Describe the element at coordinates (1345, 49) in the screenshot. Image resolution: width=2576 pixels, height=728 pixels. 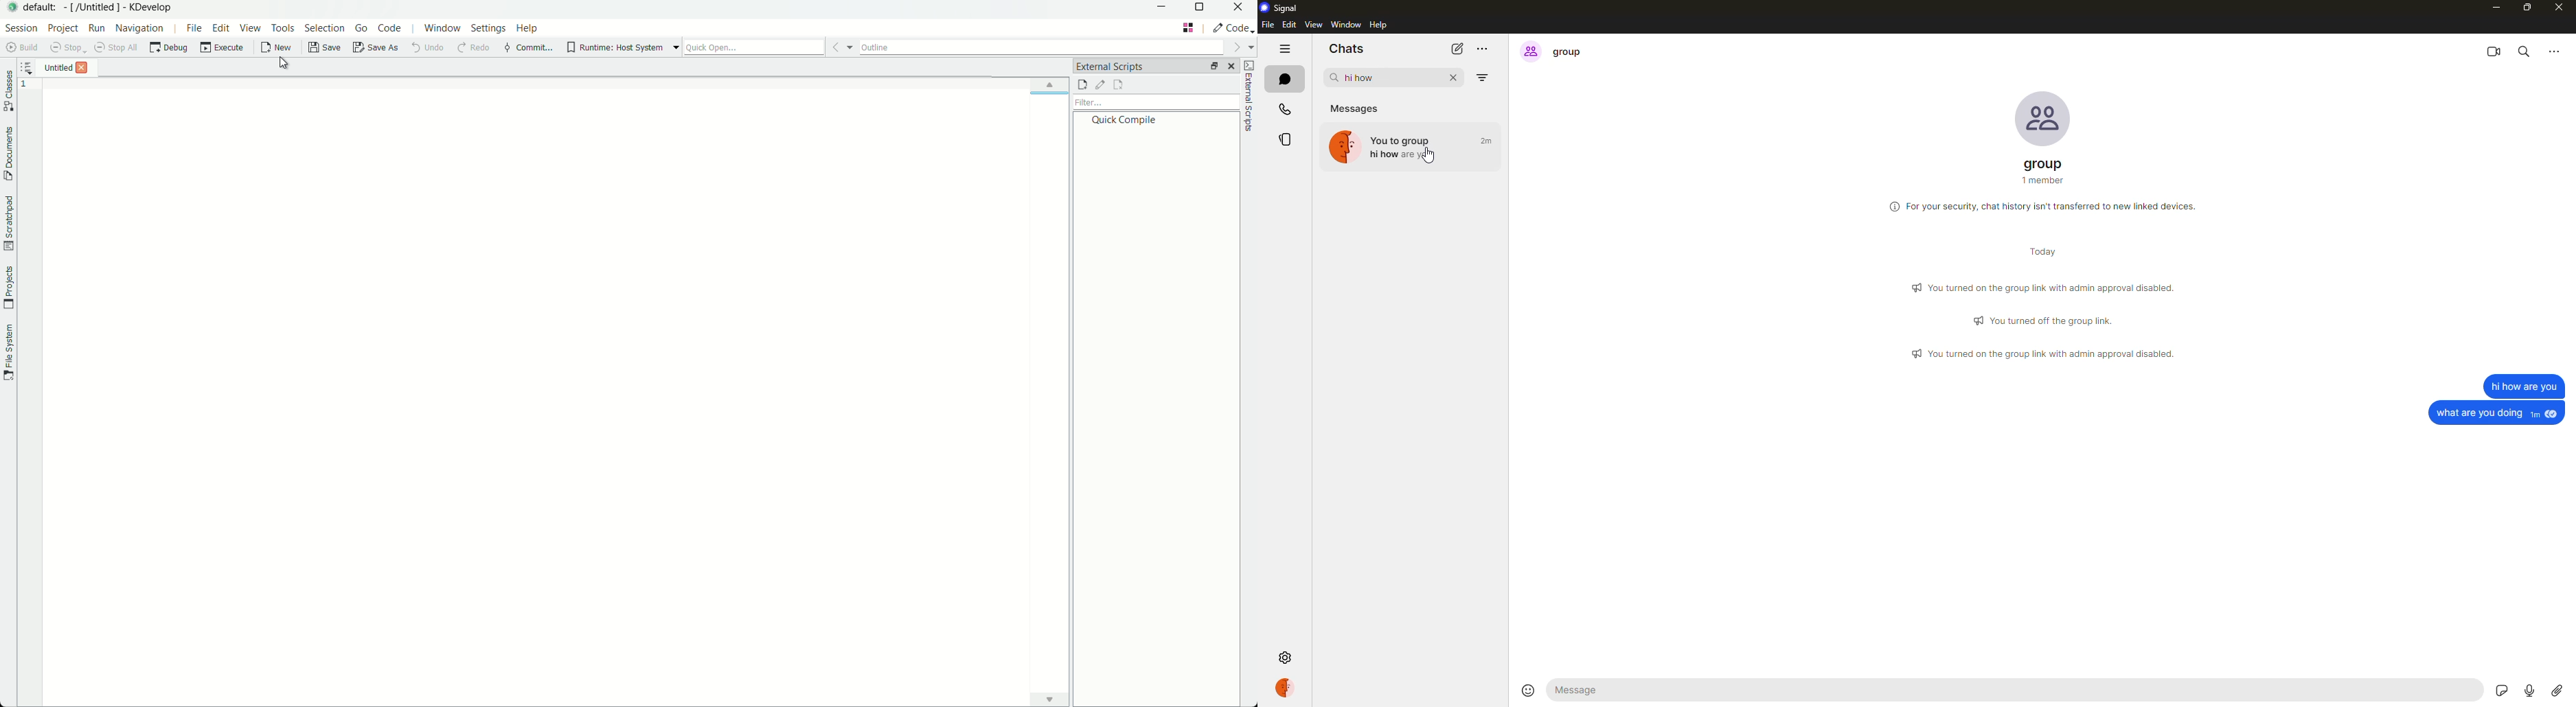
I see `chats` at that location.